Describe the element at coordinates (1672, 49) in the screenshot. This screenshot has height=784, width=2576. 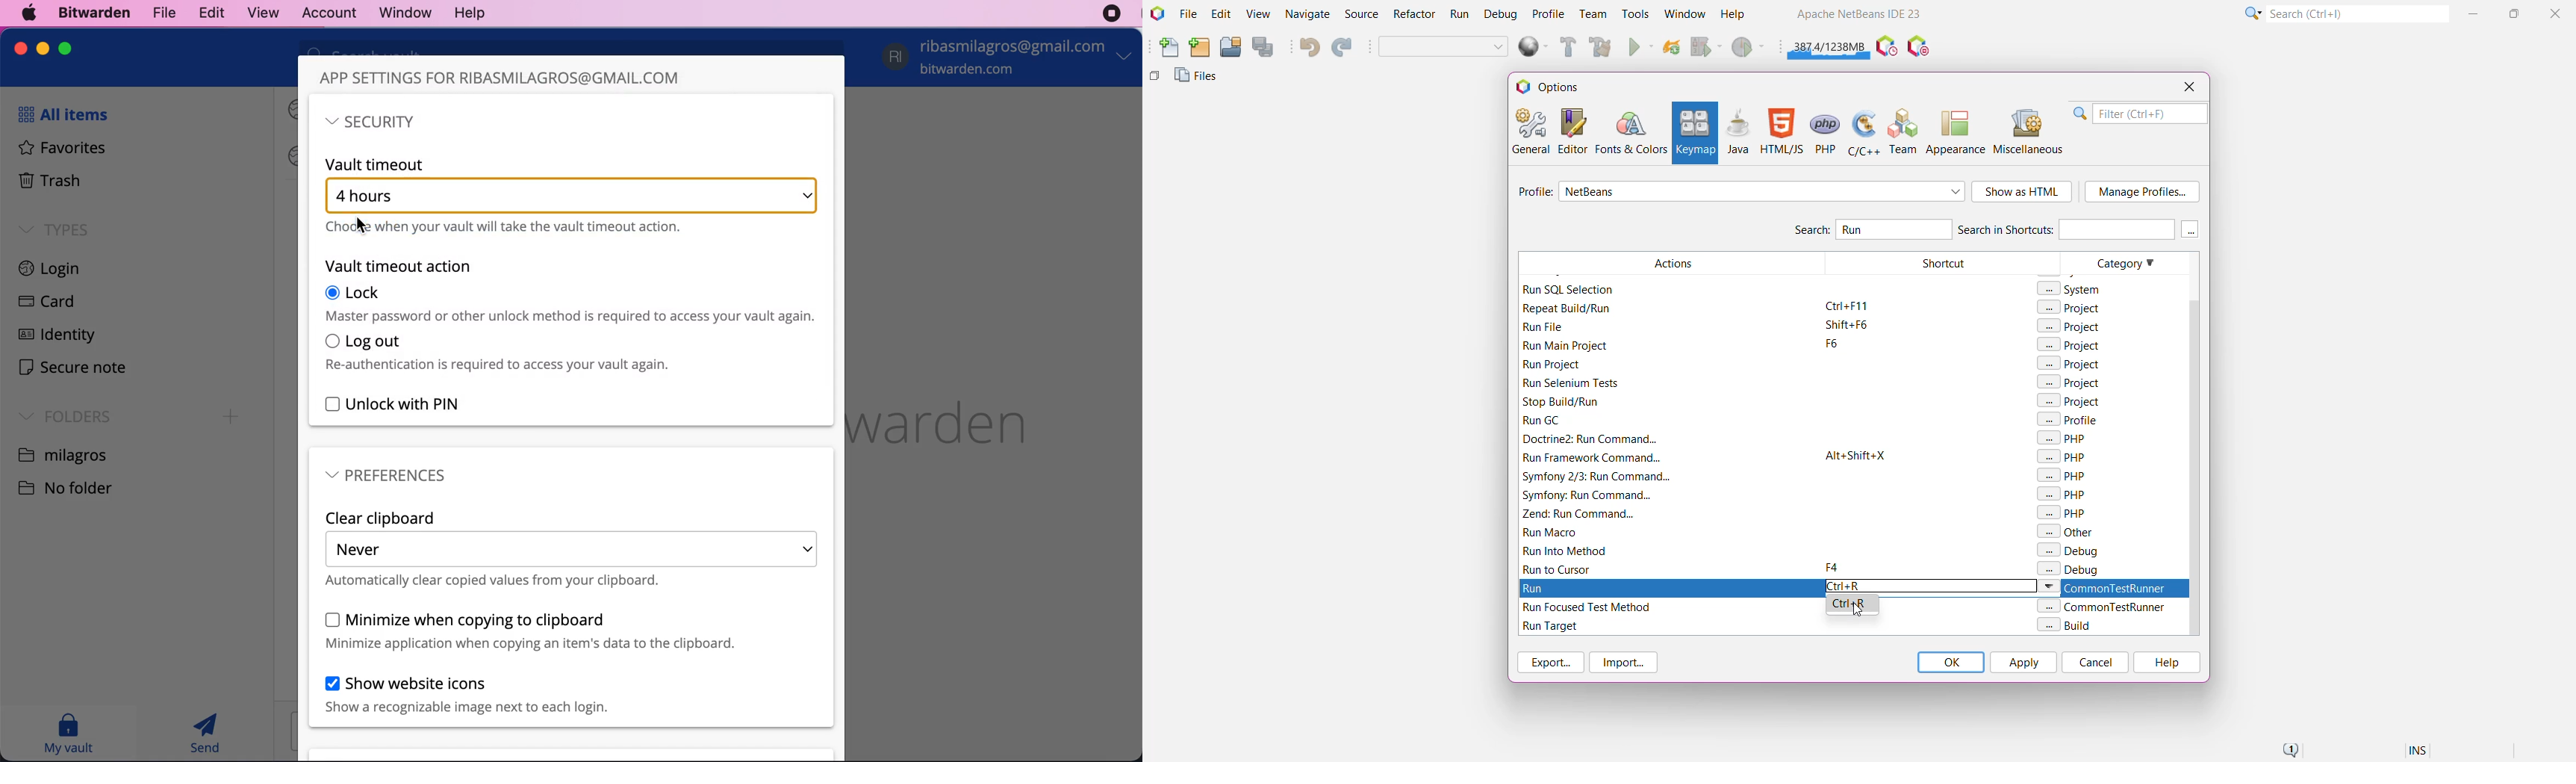
I see `Reload` at that location.